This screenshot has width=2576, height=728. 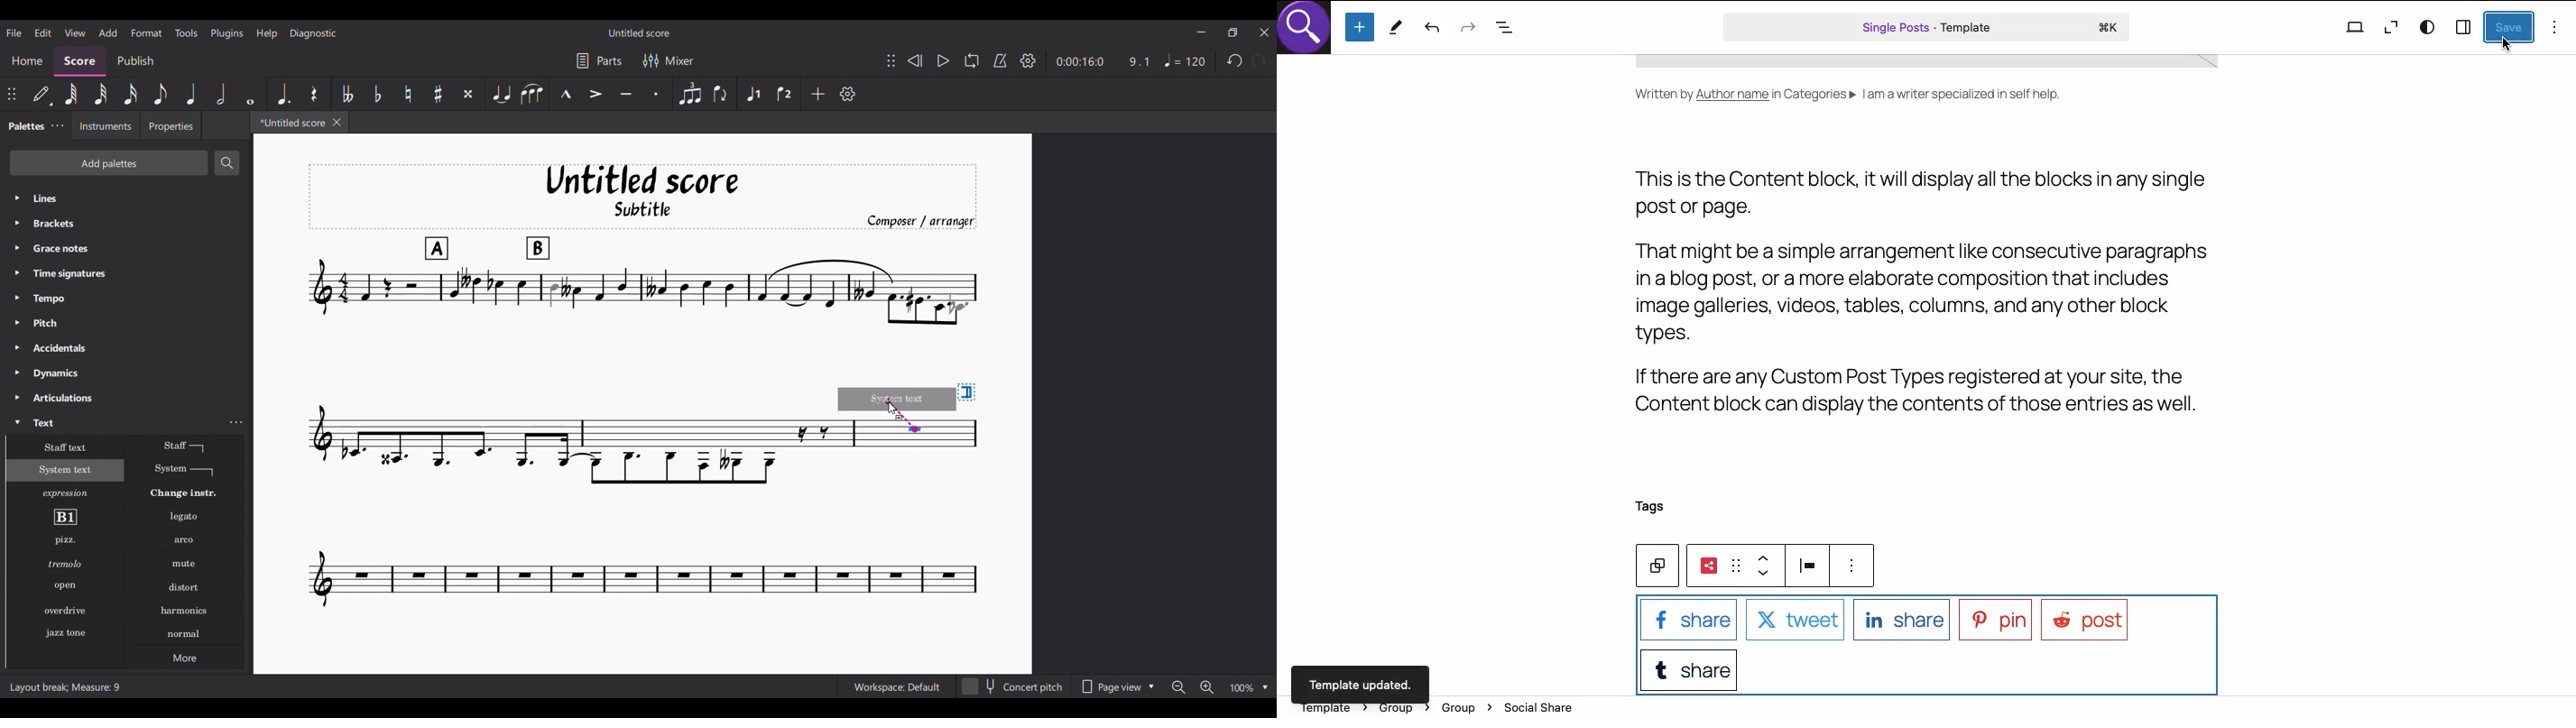 What do you see at coordinates (227, 33) in the screenshot?
I see `Plugins menu` at bounding box center [227, 33].